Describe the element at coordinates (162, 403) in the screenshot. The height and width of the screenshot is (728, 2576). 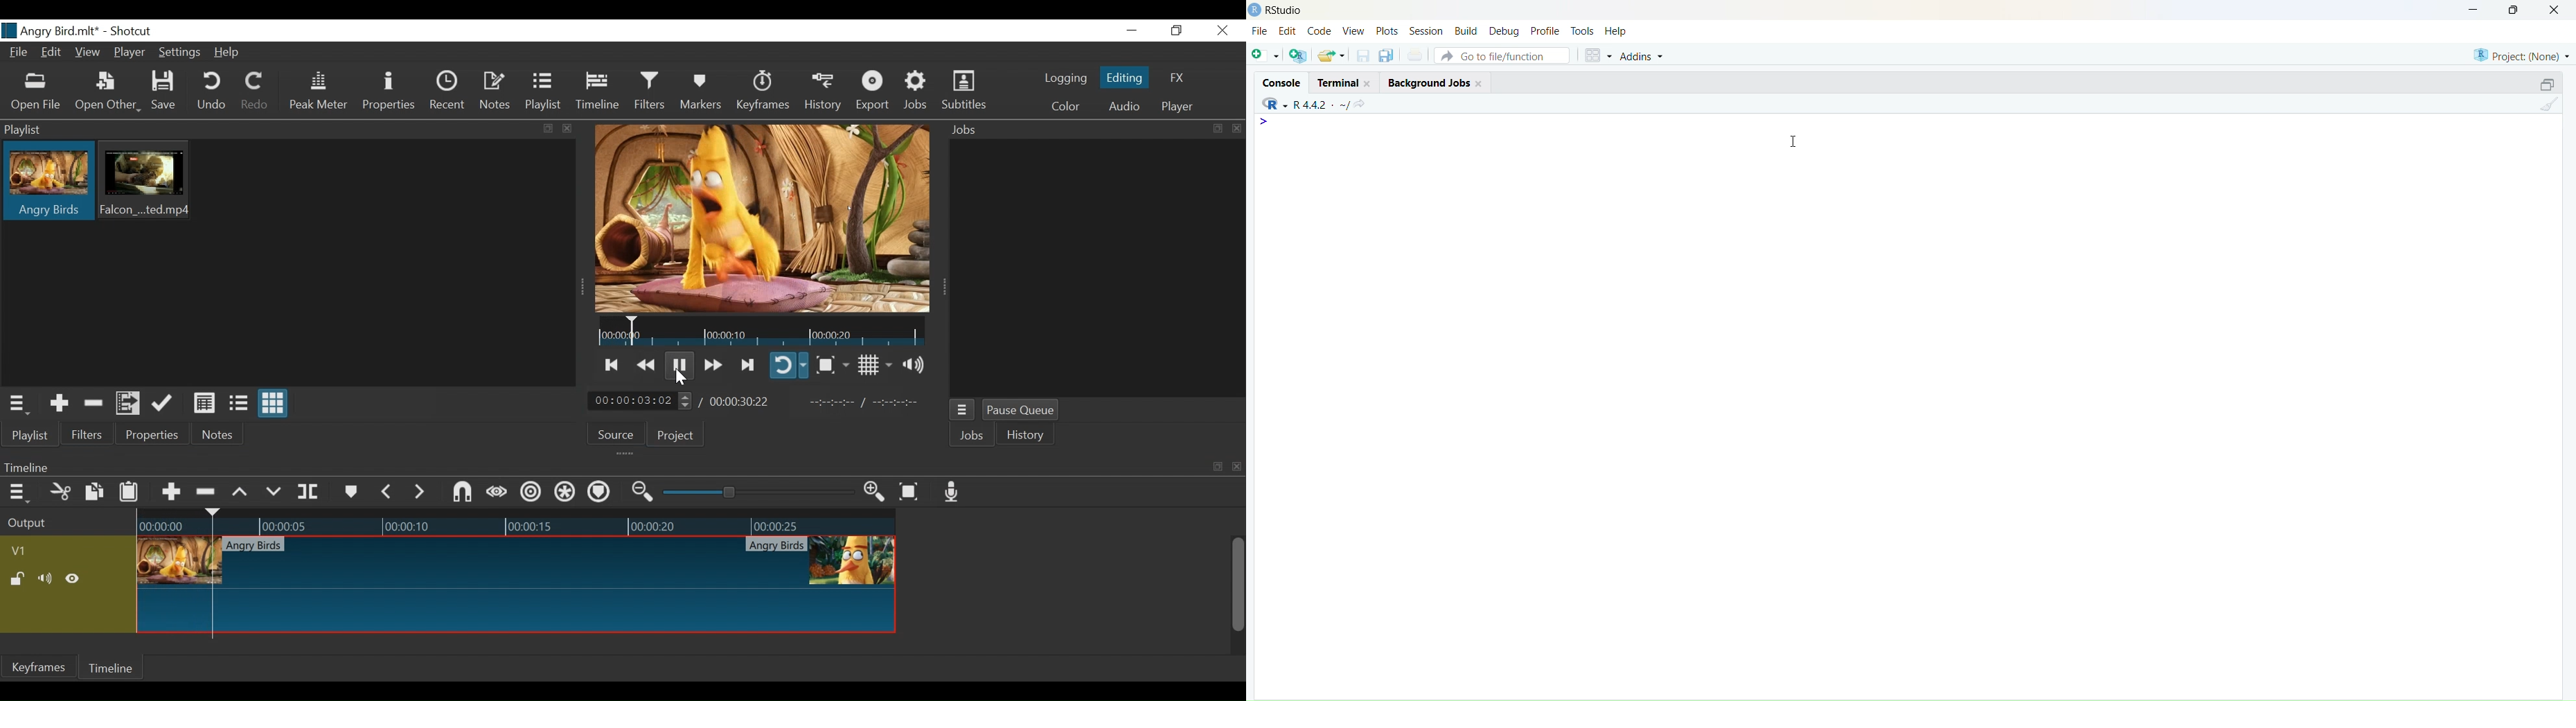
I see `Update` at that location.